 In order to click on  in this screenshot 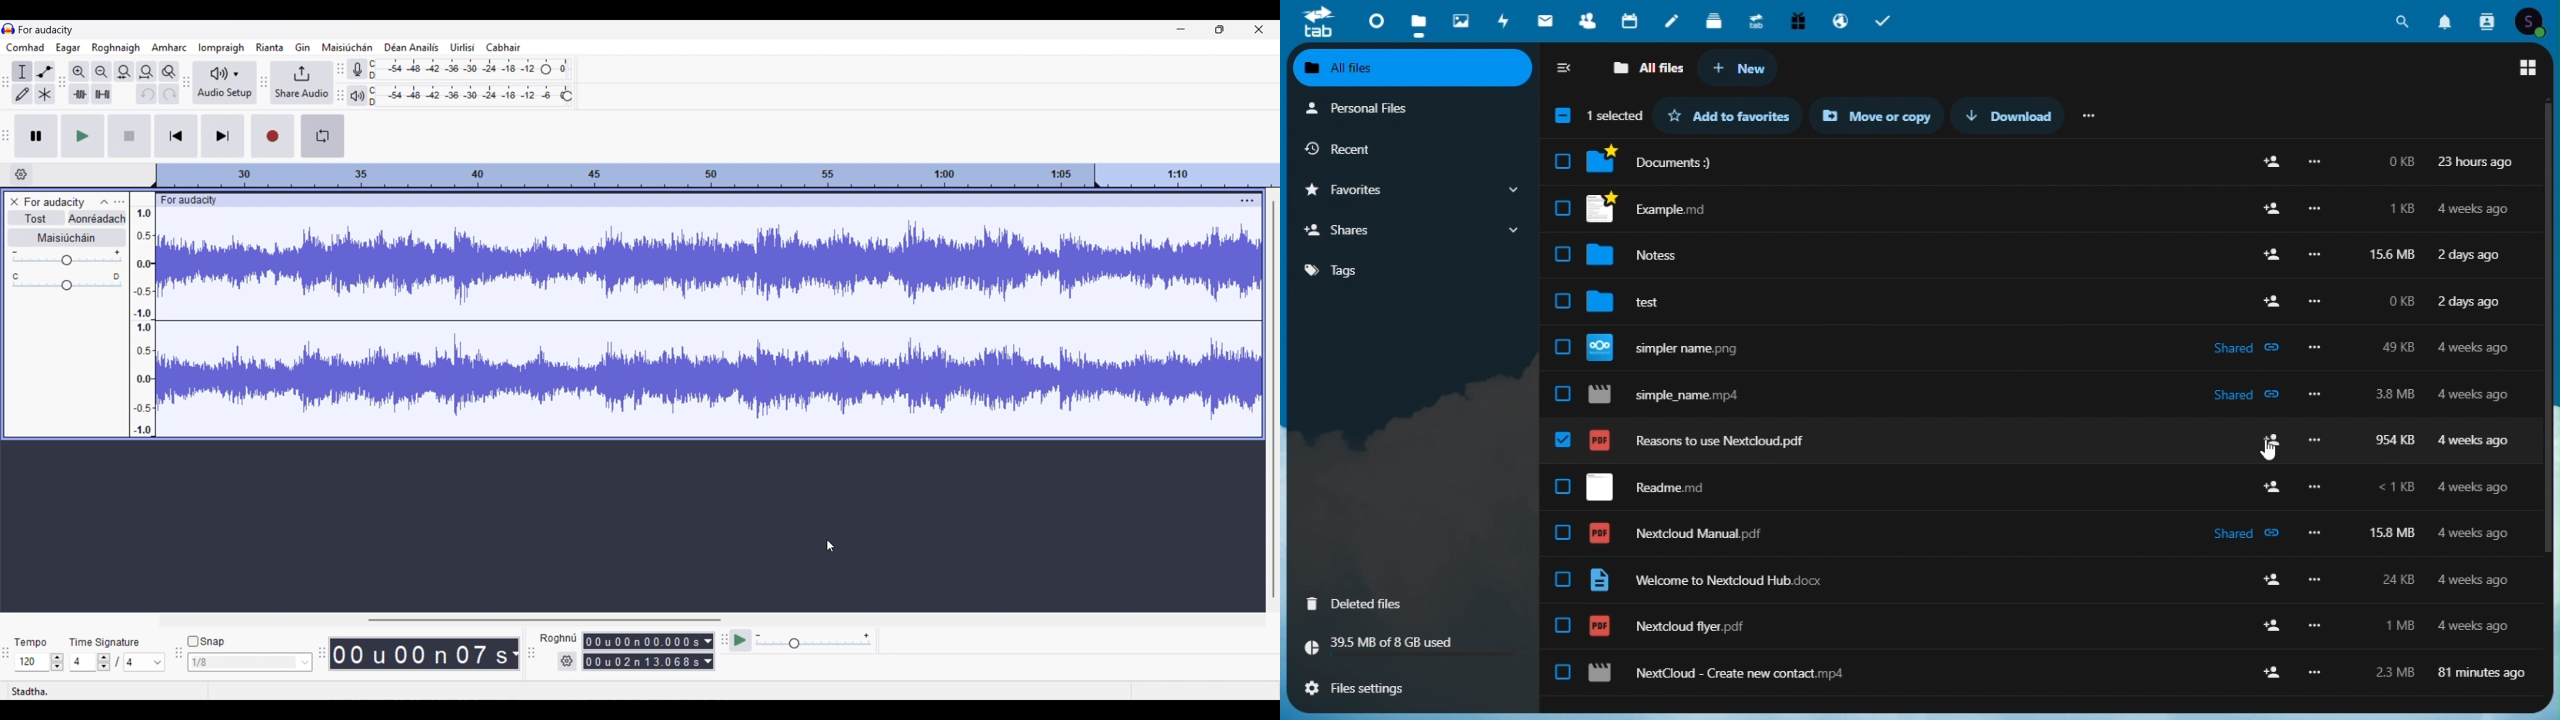, I will do `click(1561, 208)`.